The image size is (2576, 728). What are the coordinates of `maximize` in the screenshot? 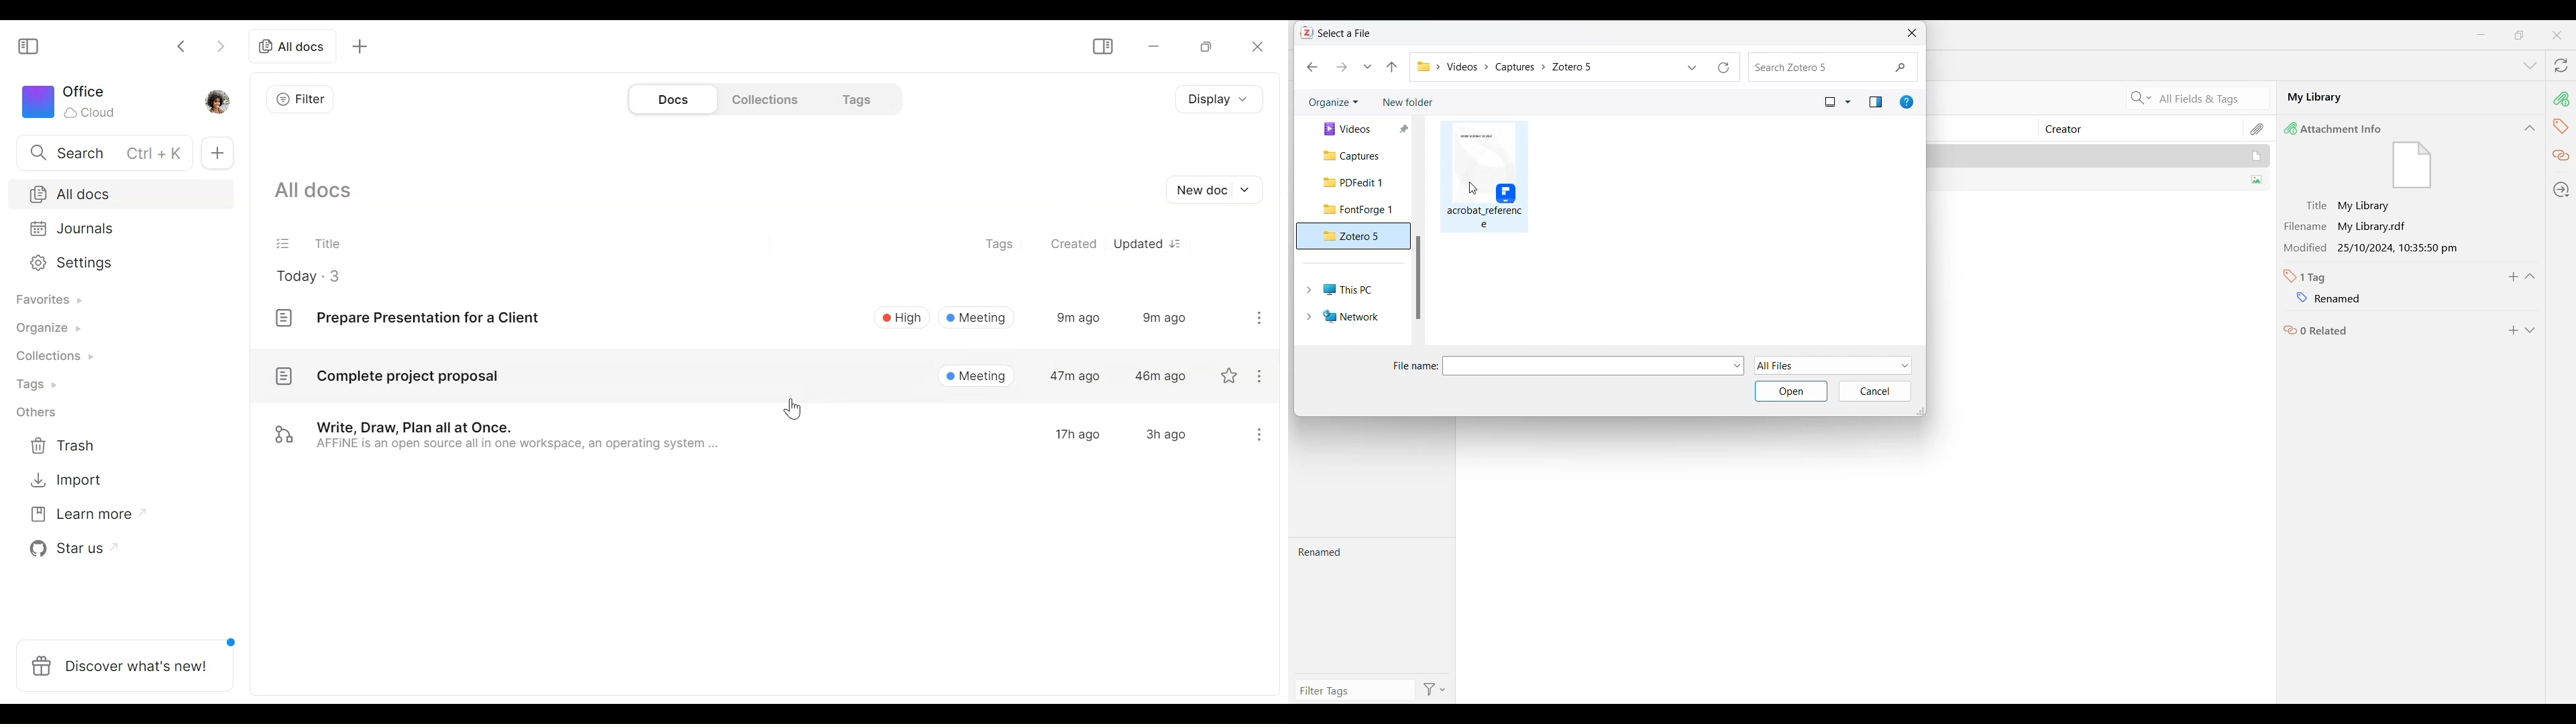 It's located at (2518, 35).